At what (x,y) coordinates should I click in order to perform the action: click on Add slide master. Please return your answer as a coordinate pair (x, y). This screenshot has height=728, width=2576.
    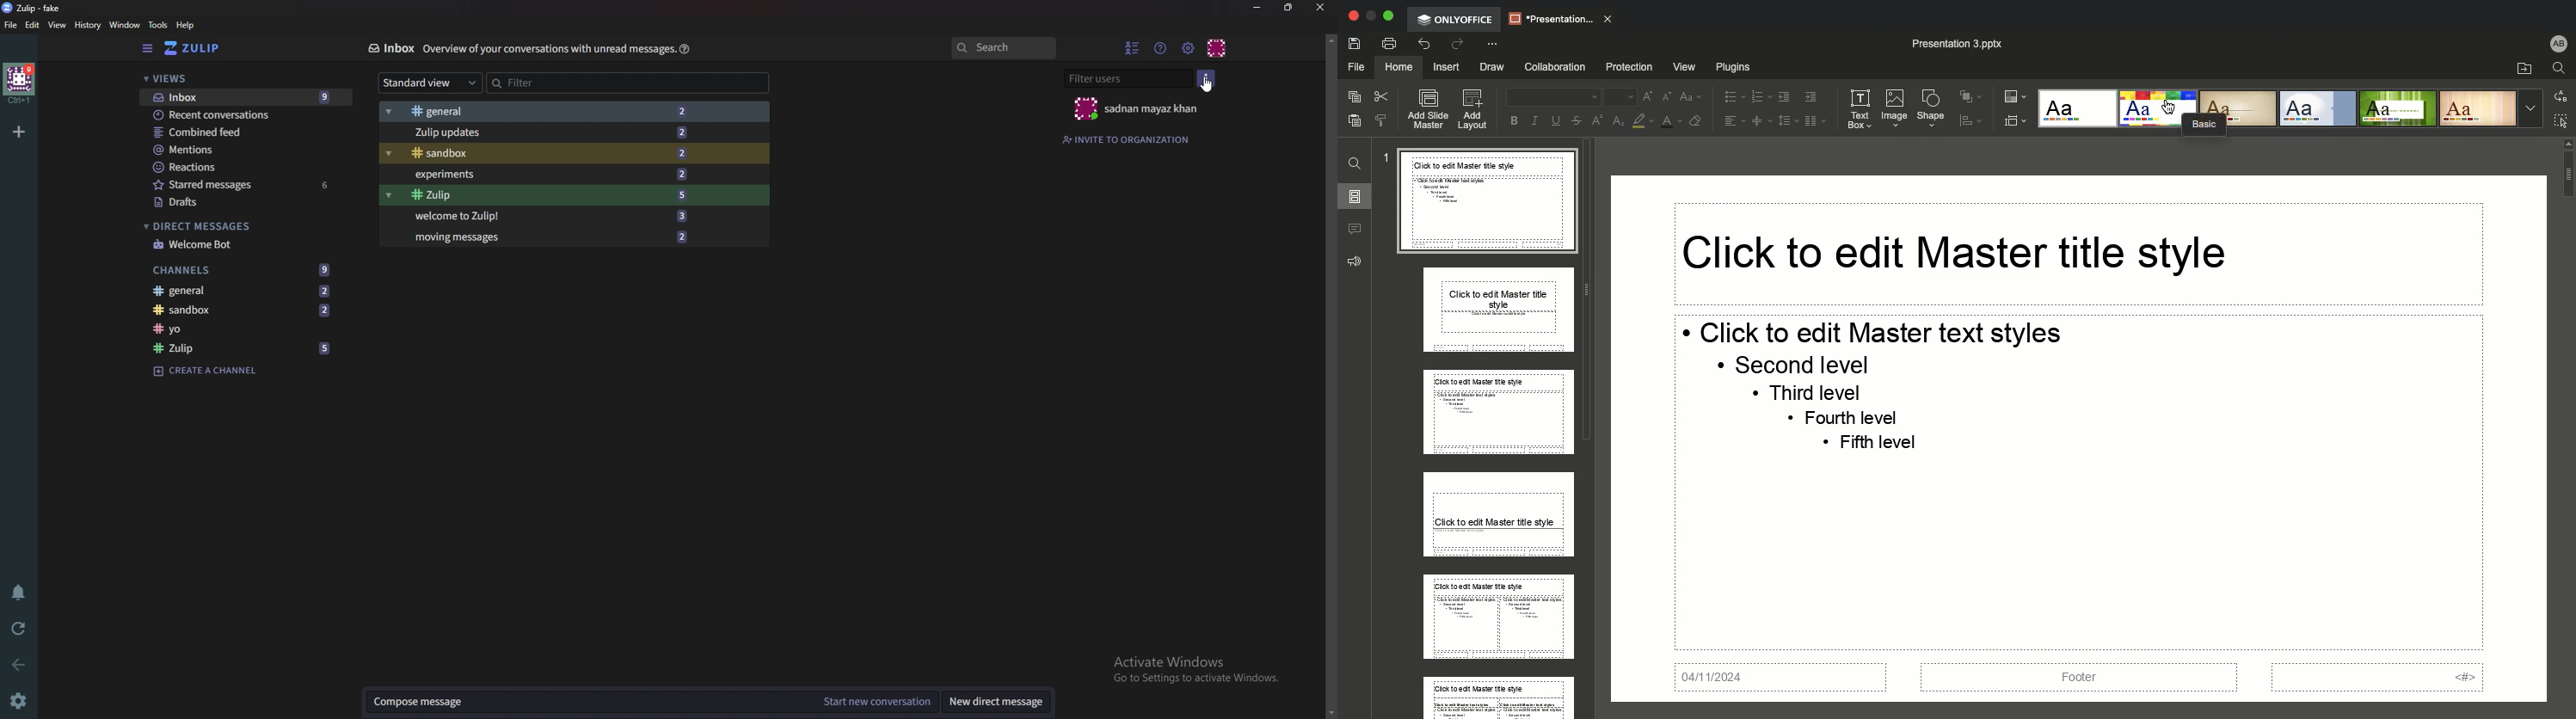
    Looking at the image, I should click on (1426, 108).